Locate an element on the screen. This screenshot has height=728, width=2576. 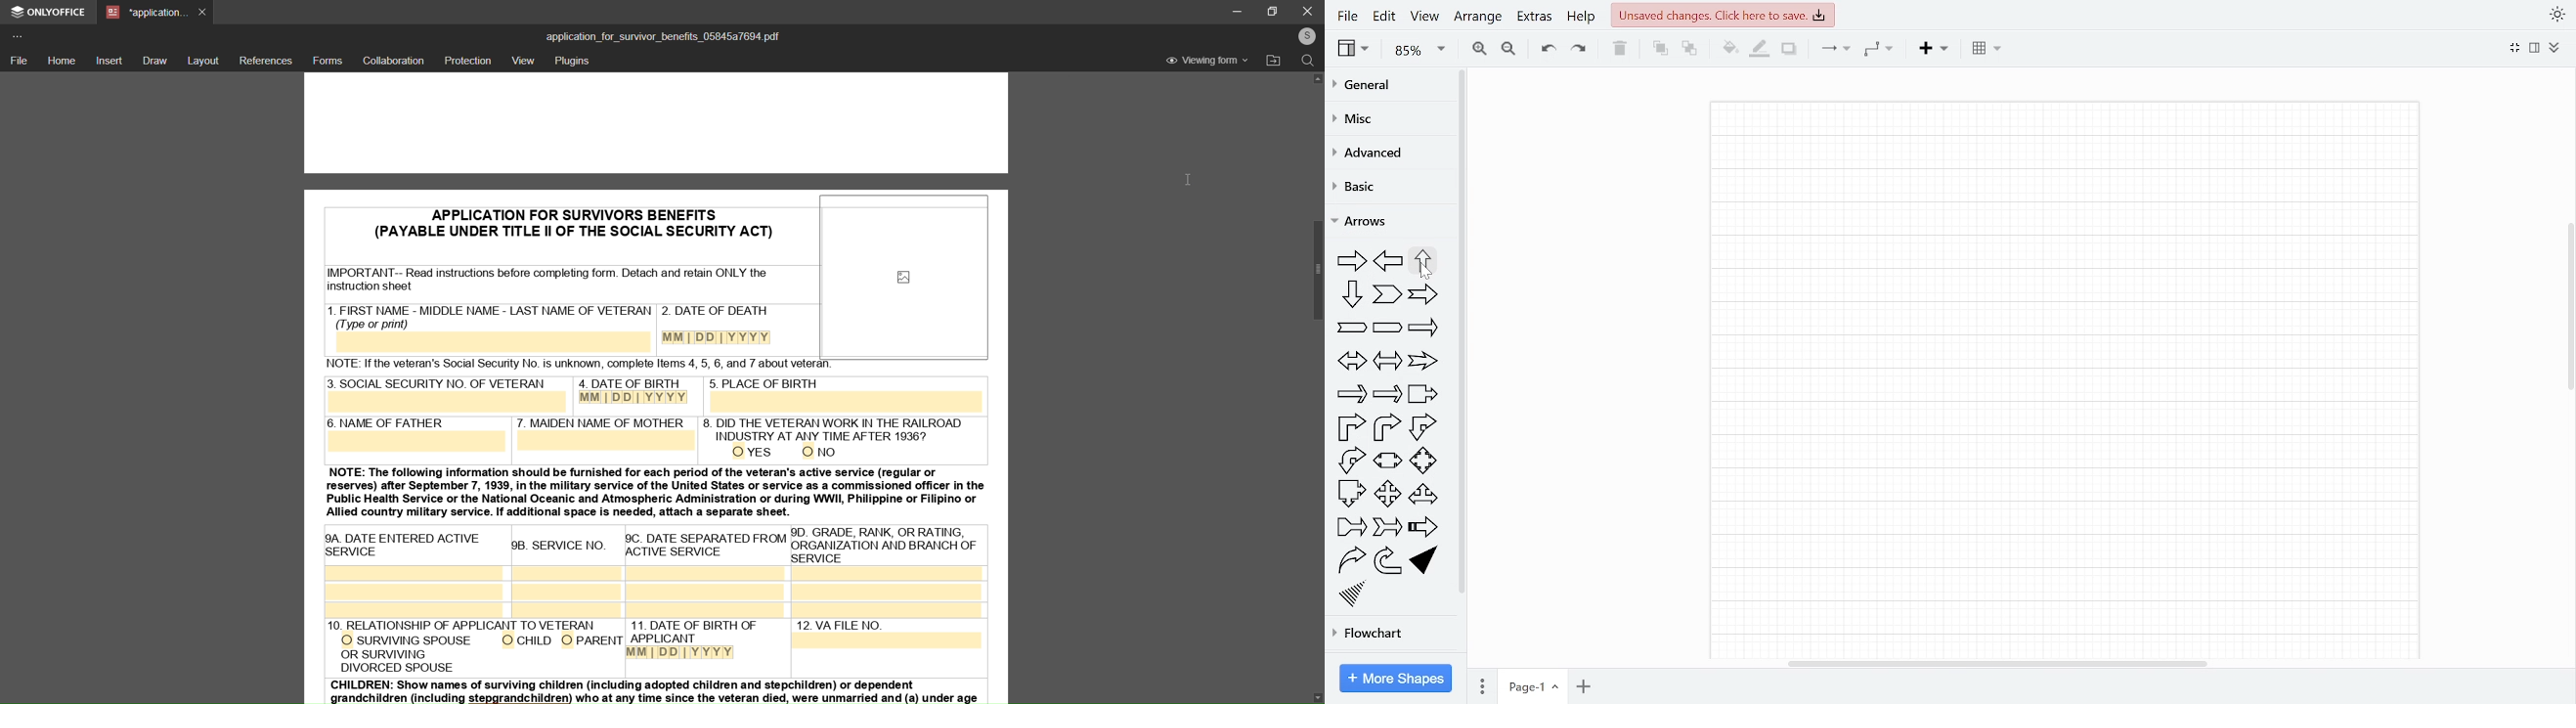
home is located at coordinates (62, 60).